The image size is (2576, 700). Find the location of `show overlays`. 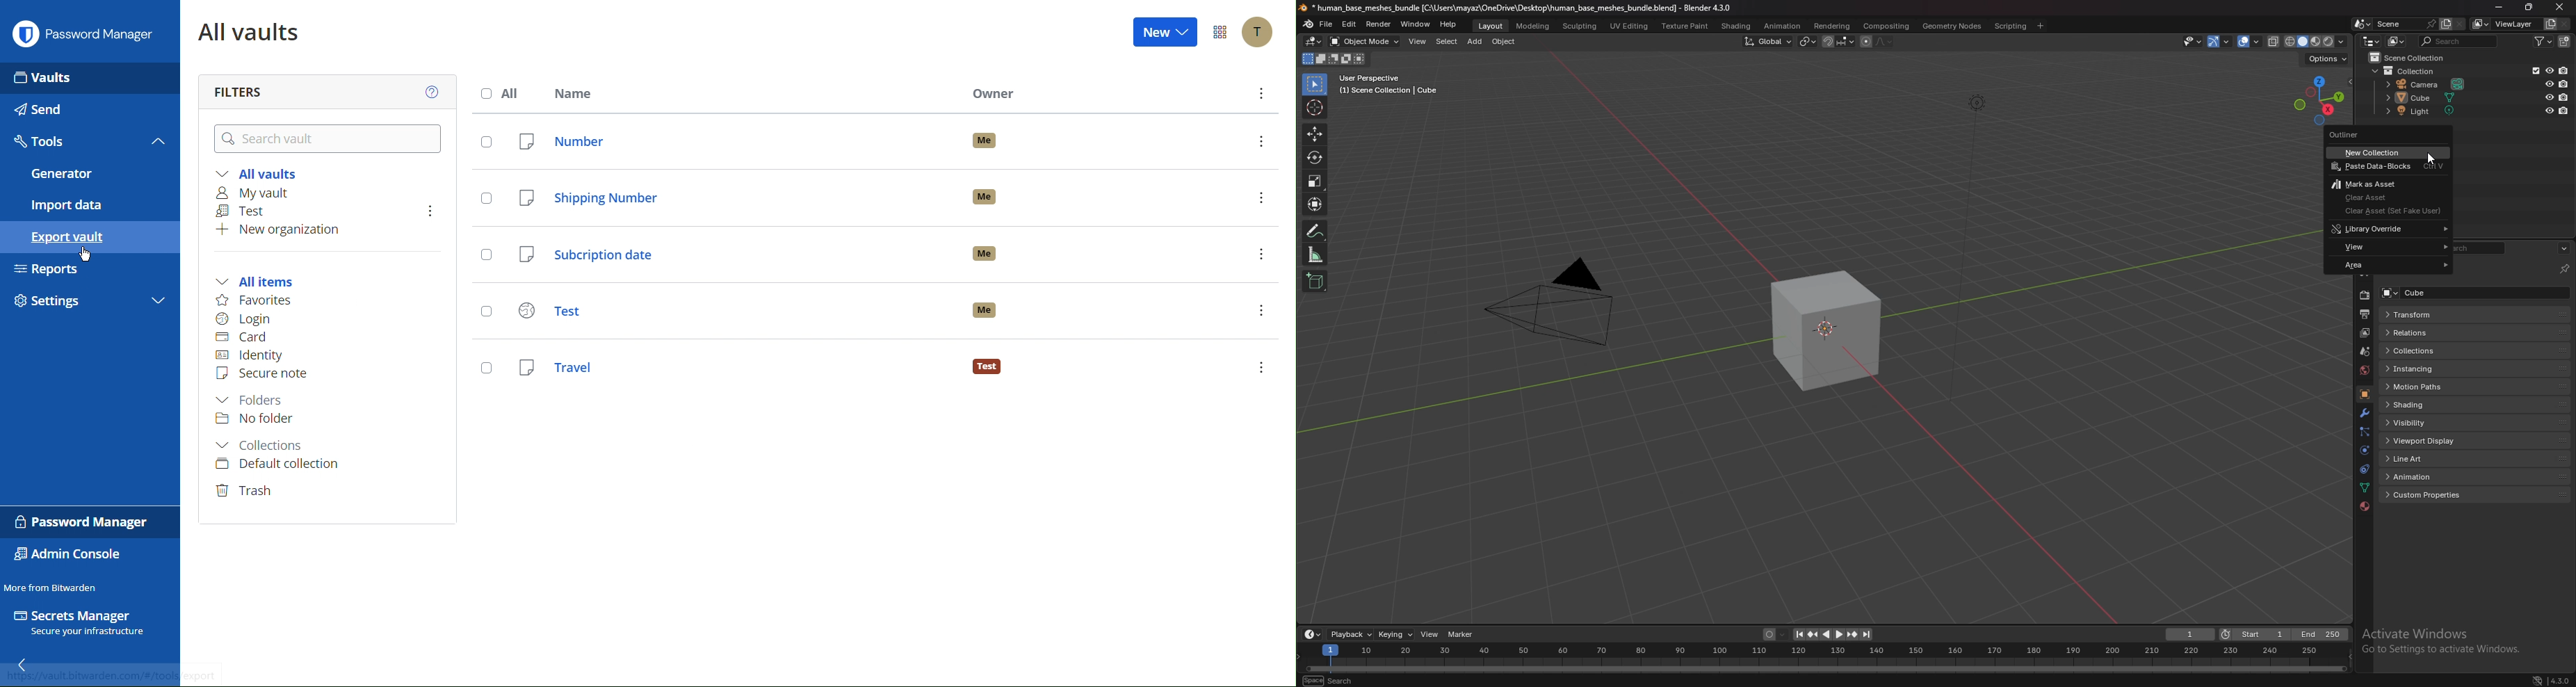

show overlays is located at coordinates (2250, 41).